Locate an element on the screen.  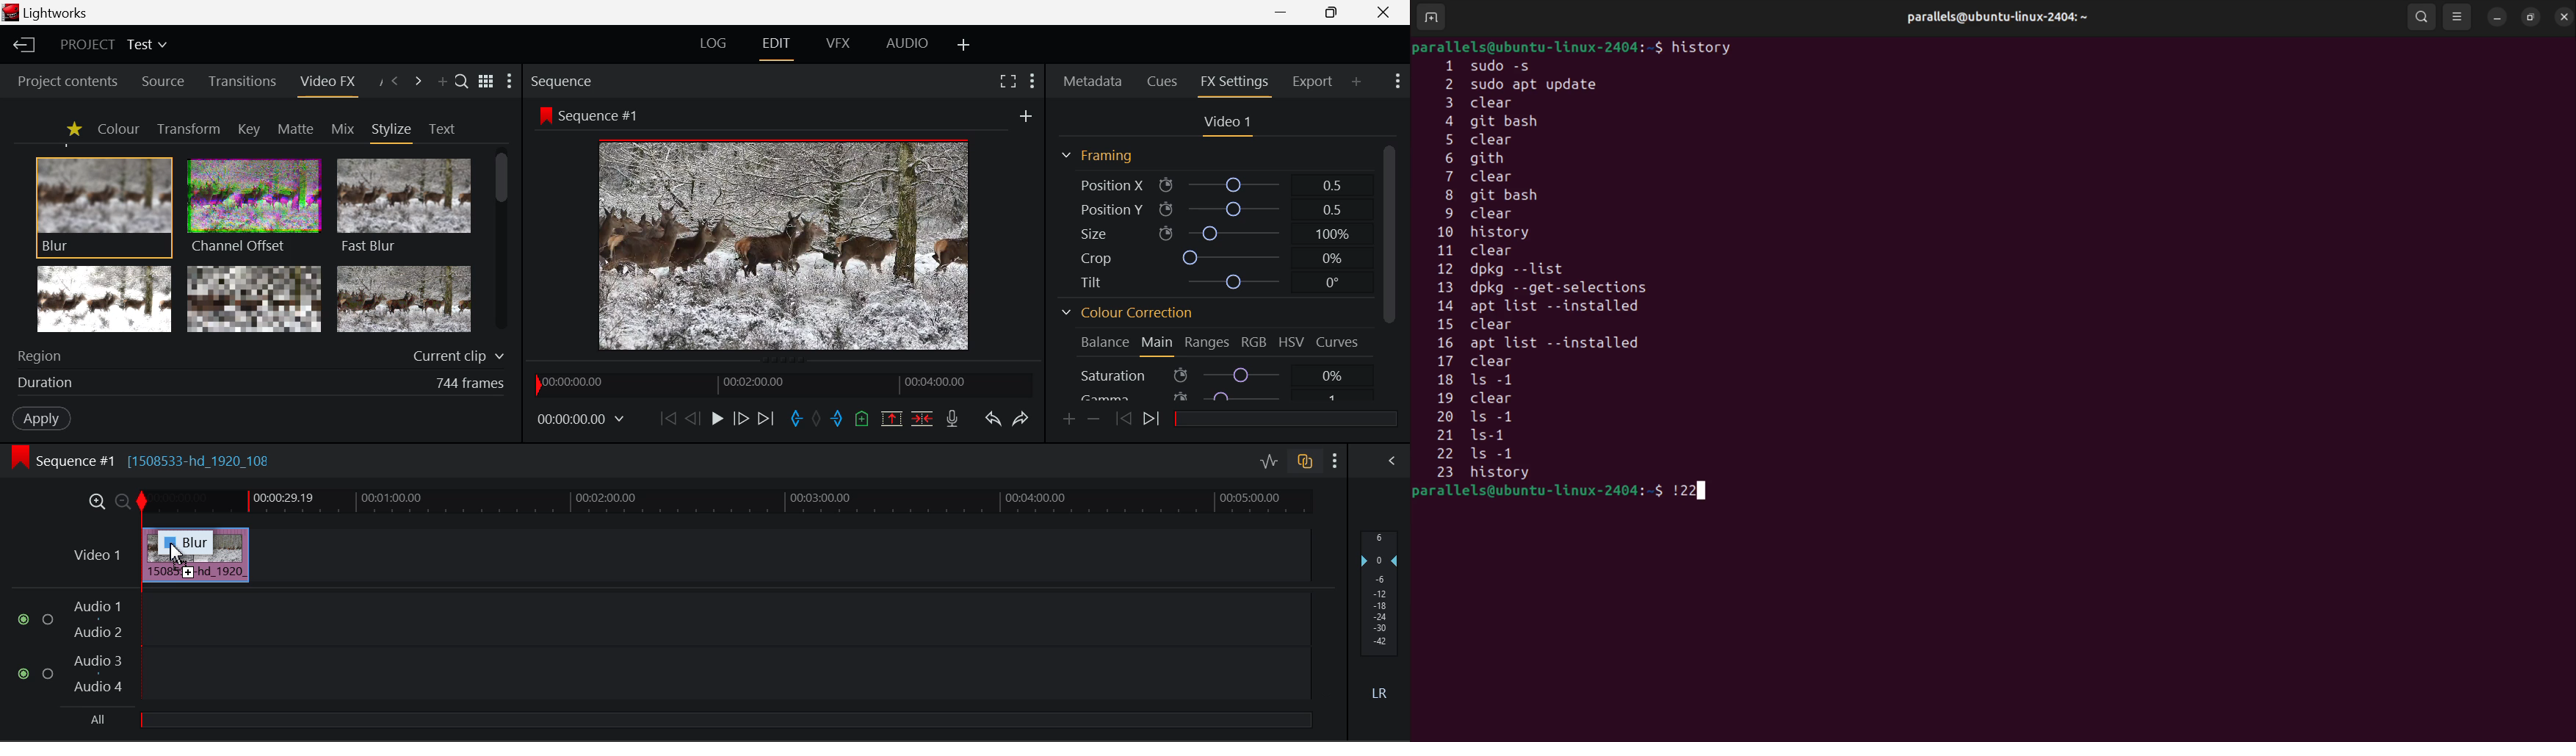
Add Layout is located at coordinates (964, 45).